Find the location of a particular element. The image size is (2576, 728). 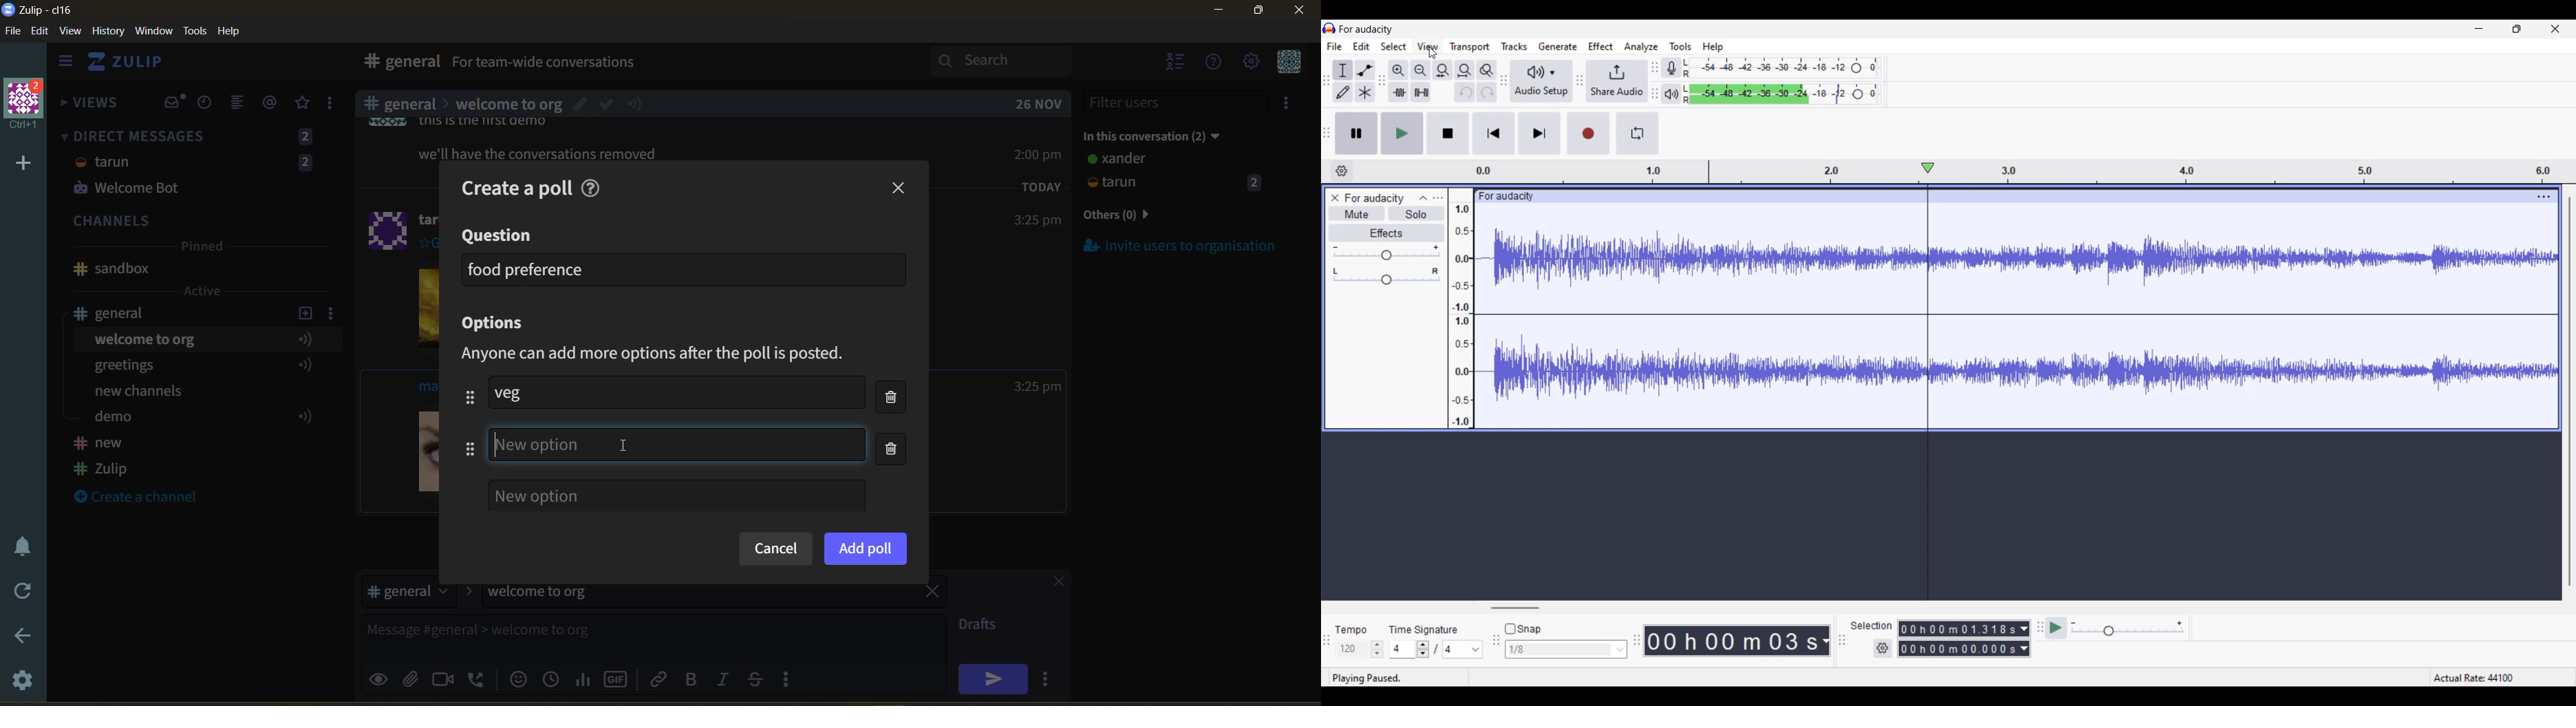

 is located at coordinates (627, 446).